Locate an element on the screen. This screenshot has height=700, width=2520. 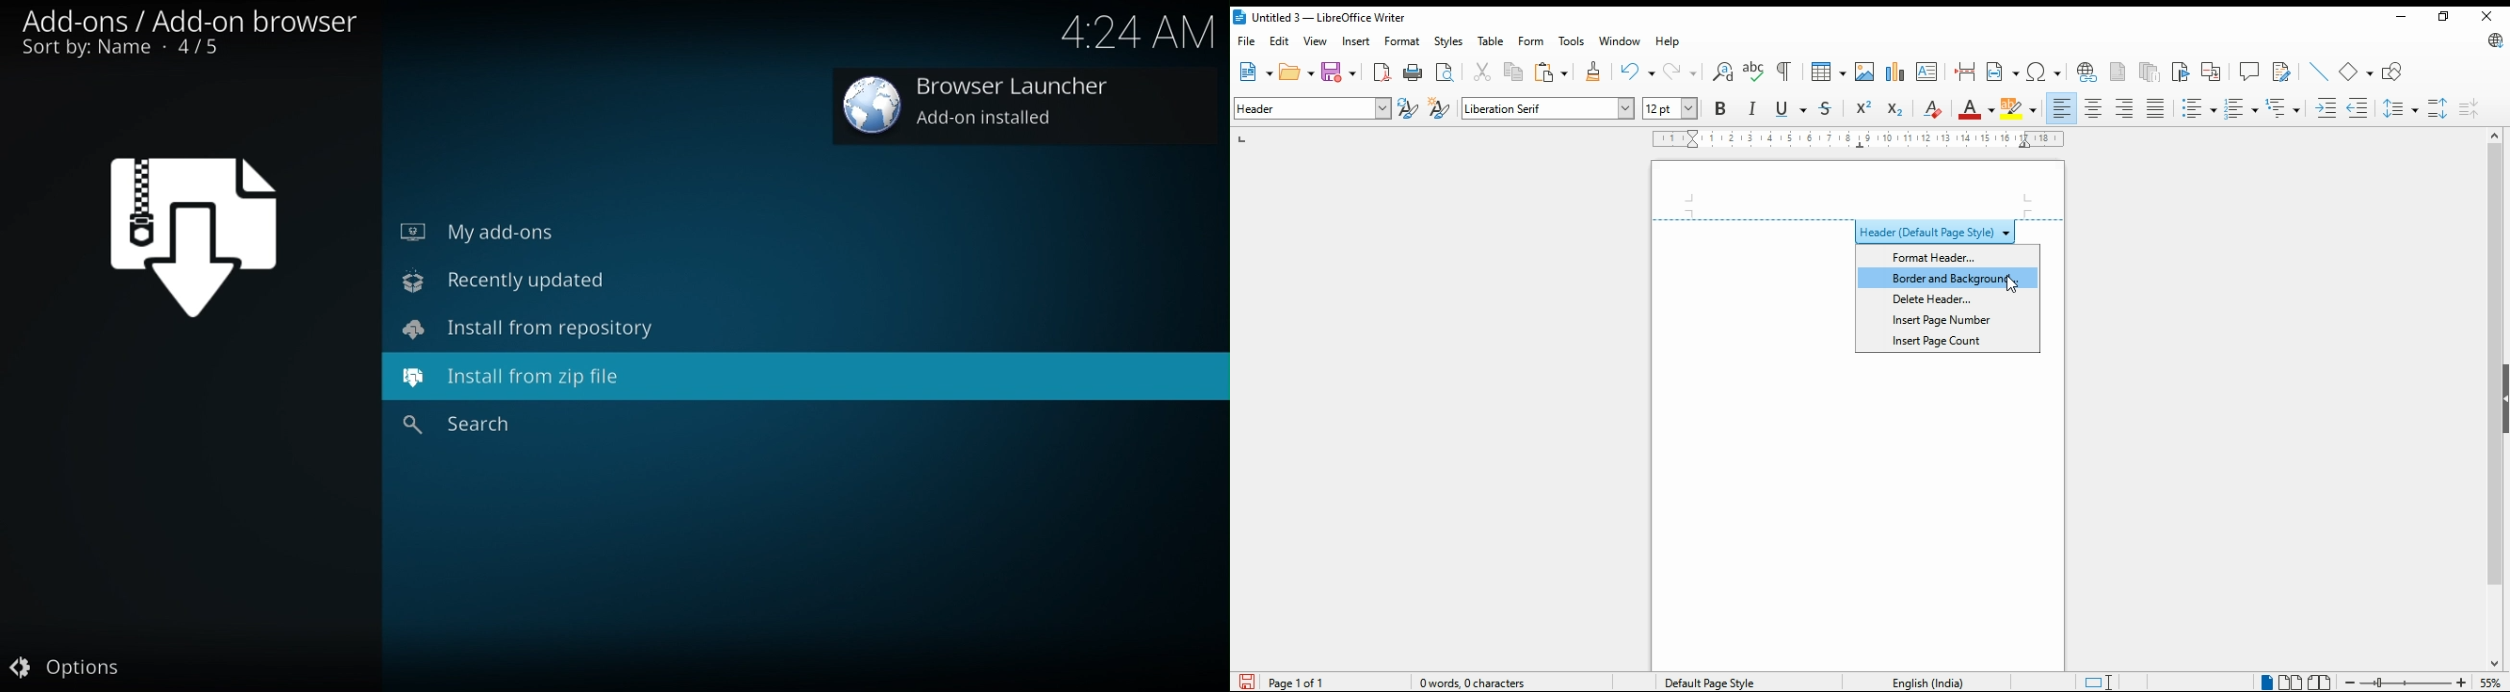
font size is located at coordinates (1672, 108).